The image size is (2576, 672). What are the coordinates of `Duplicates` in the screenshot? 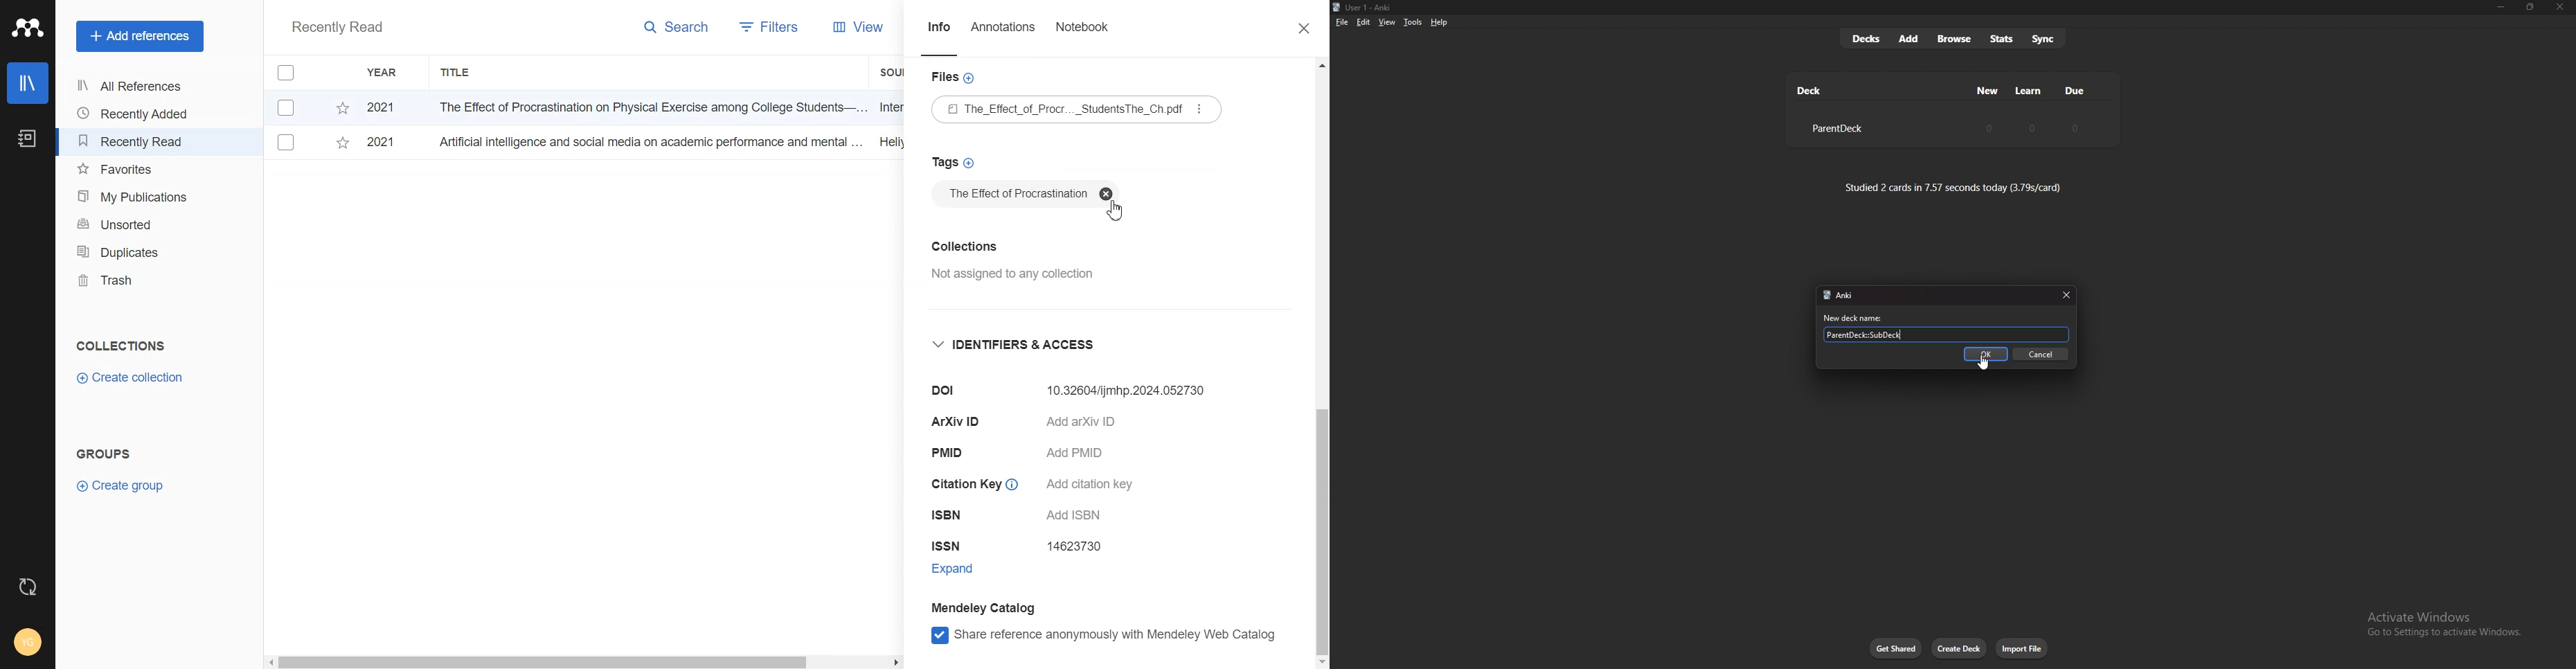 It's located at (136, 251).